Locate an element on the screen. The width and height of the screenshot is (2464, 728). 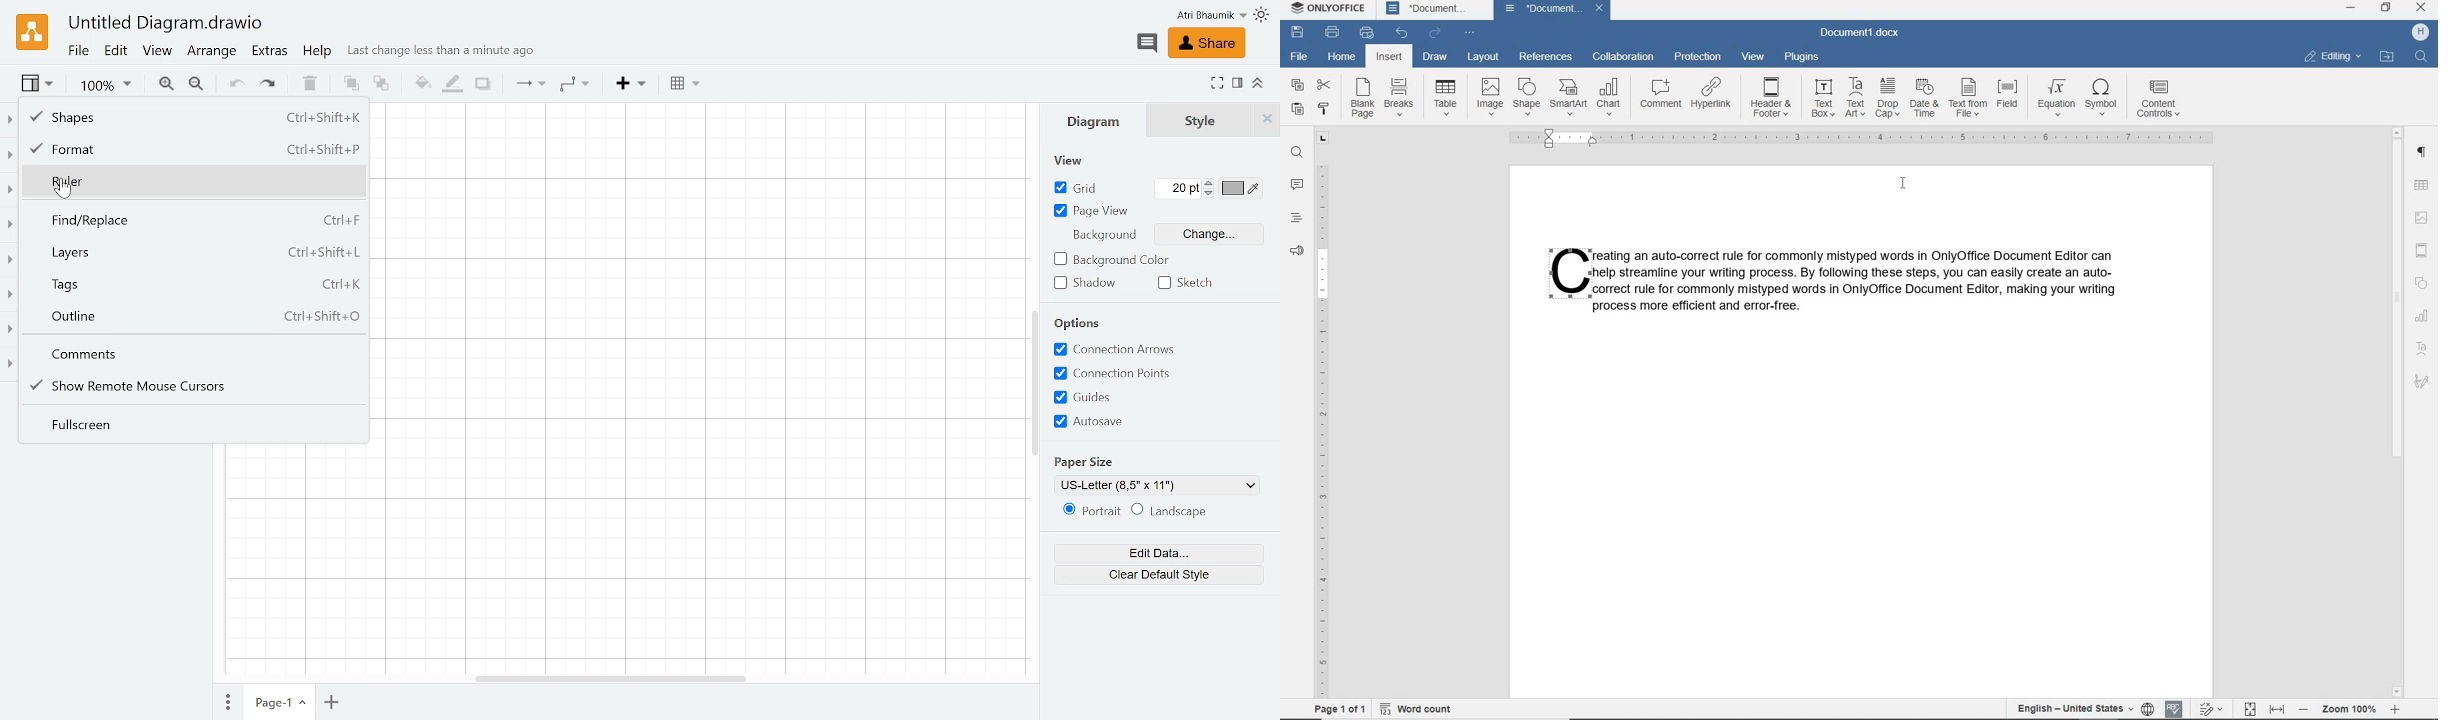
signature is located at coordinates (2423, 381).